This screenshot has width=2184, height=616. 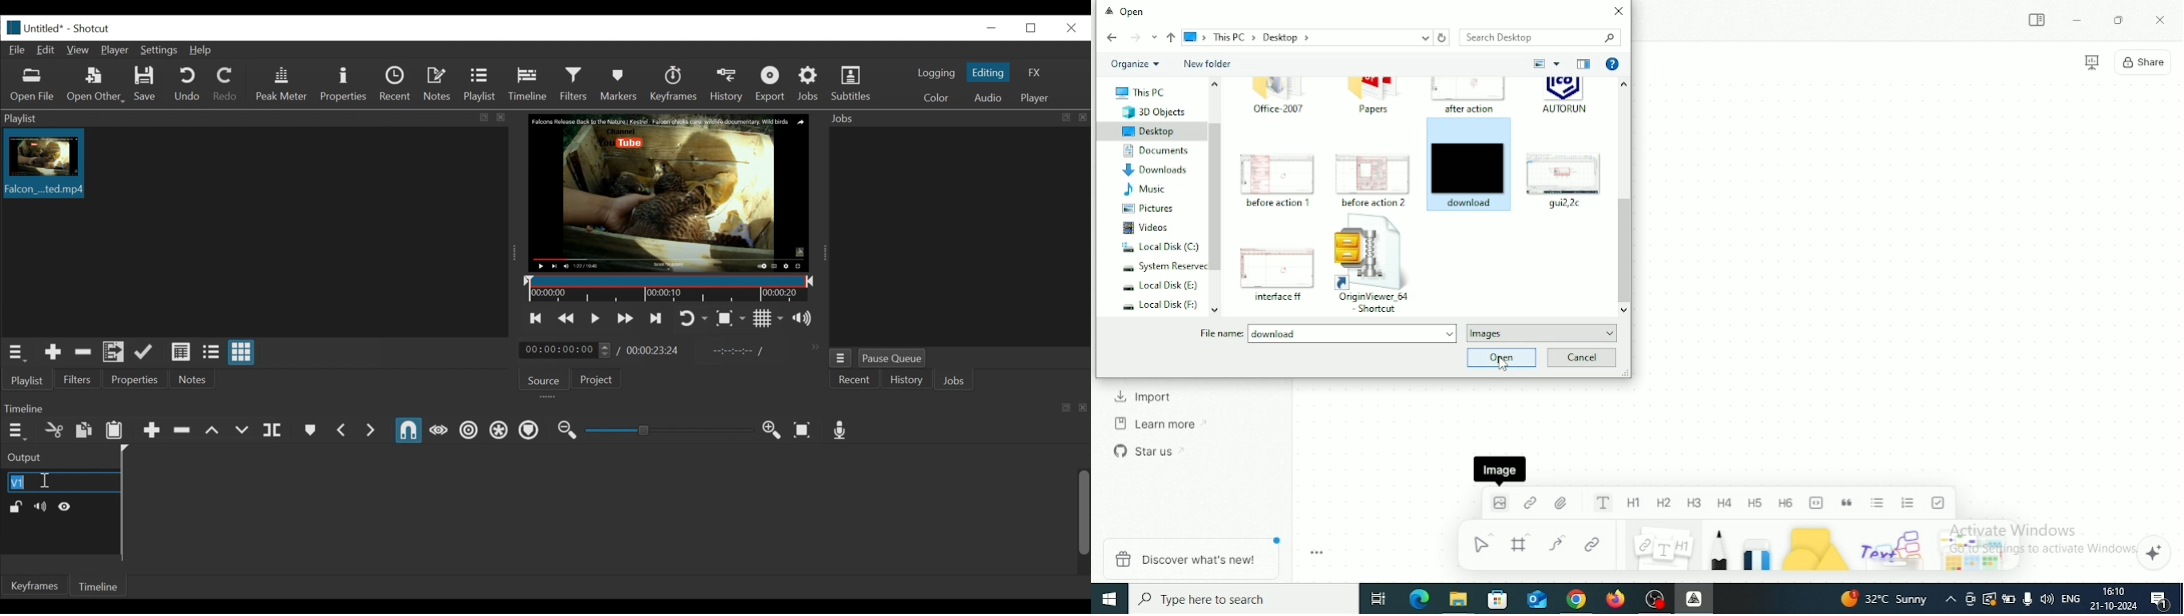 What do you see at coordinates (1617, 600) in the screenshot?
I see `Firefox` at bounding box center [1617, 600].